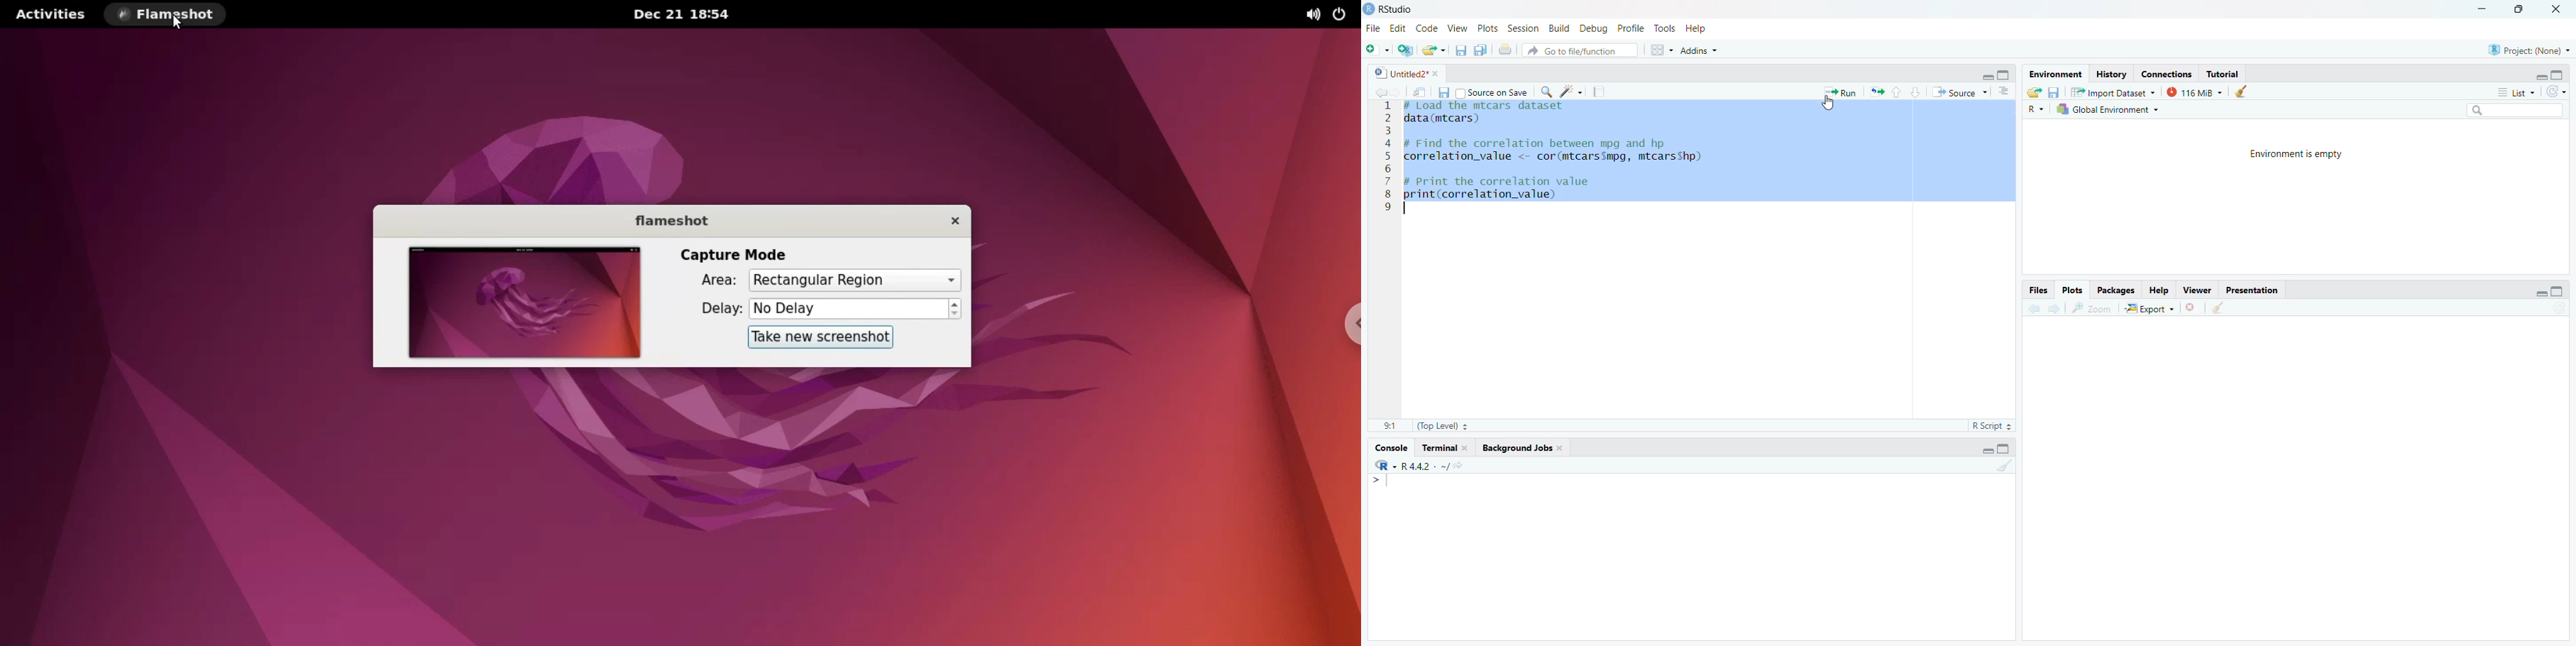 The width and height of the screenshot is (2576, 672). I want to click on Build, so click(1557, 29).